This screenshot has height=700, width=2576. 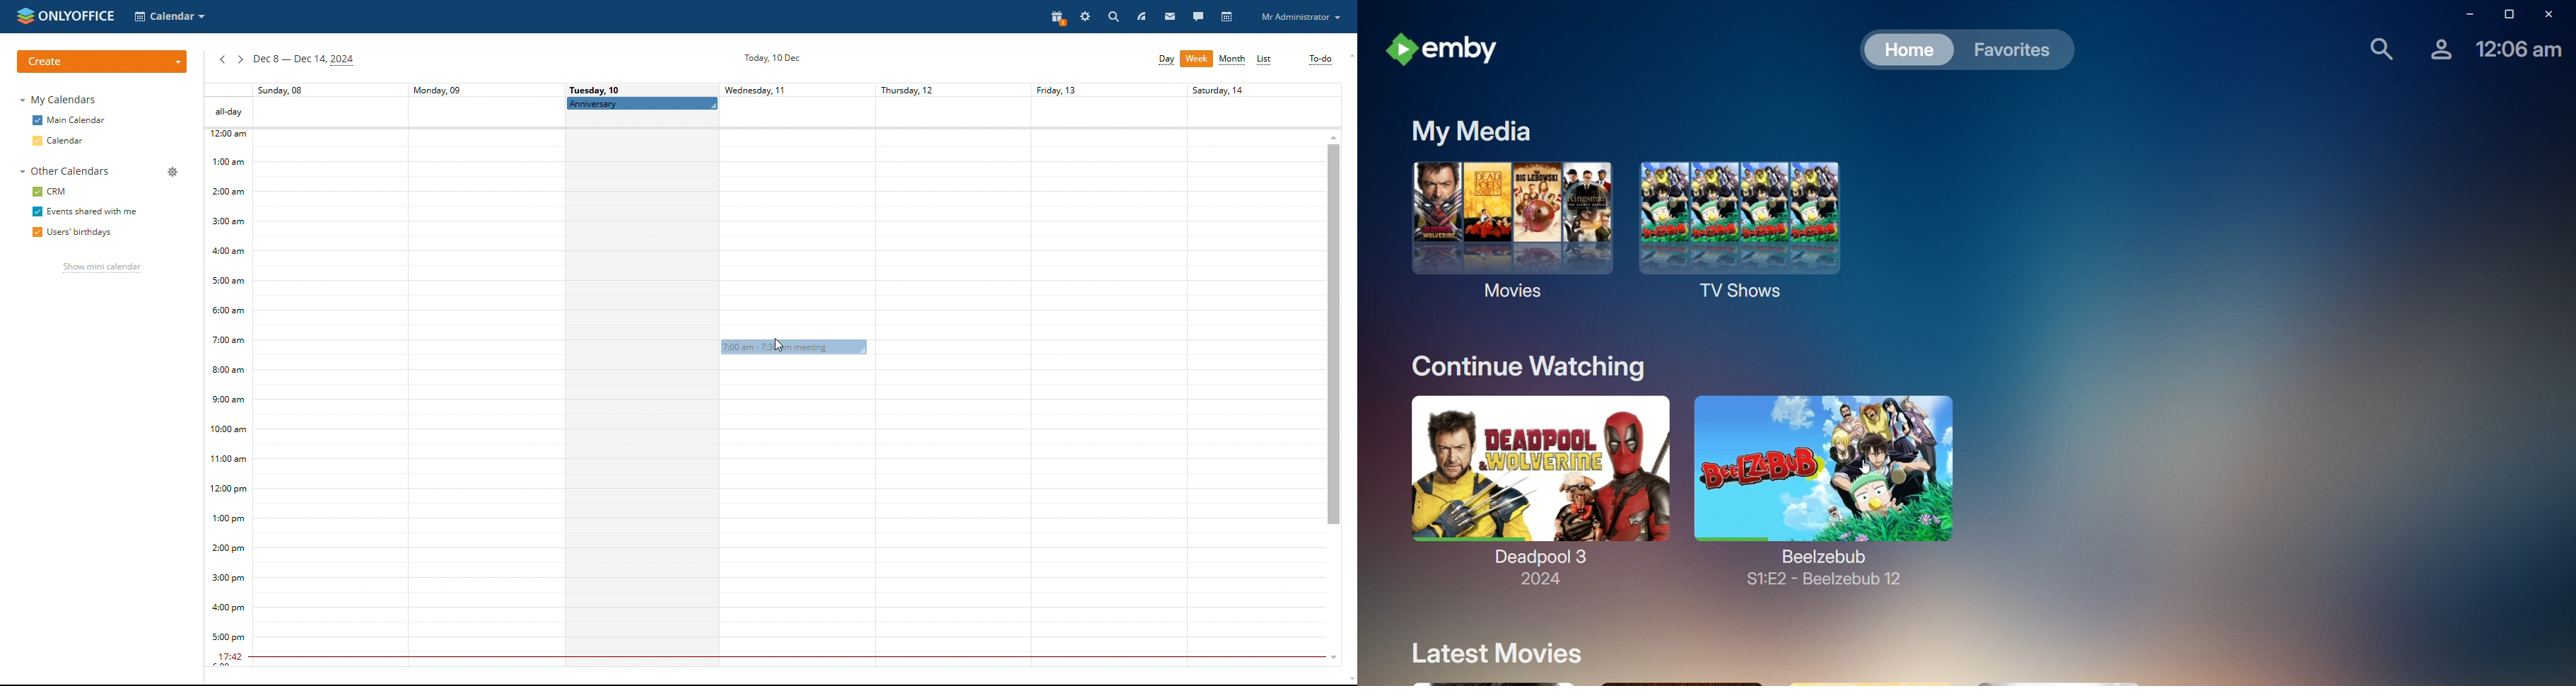 What do you see at coordinates (1828, 579) in the screenshot?
I see `S1:E2 - Beelzebub 12` at bounding box center [1828, 579].